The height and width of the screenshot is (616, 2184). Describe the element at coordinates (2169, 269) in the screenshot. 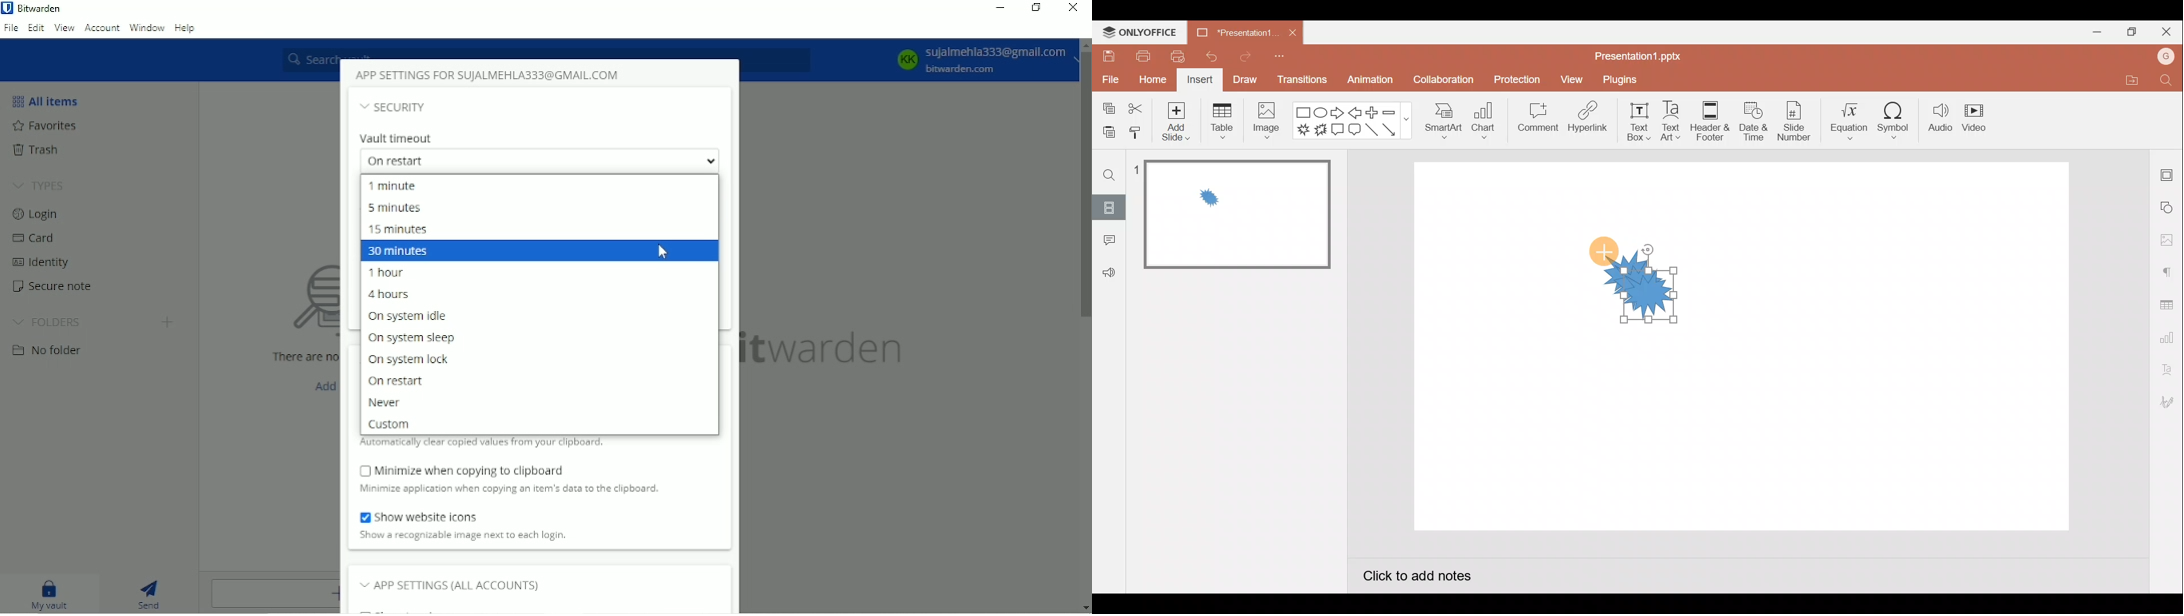

I see `Paragraph settings` at that location.